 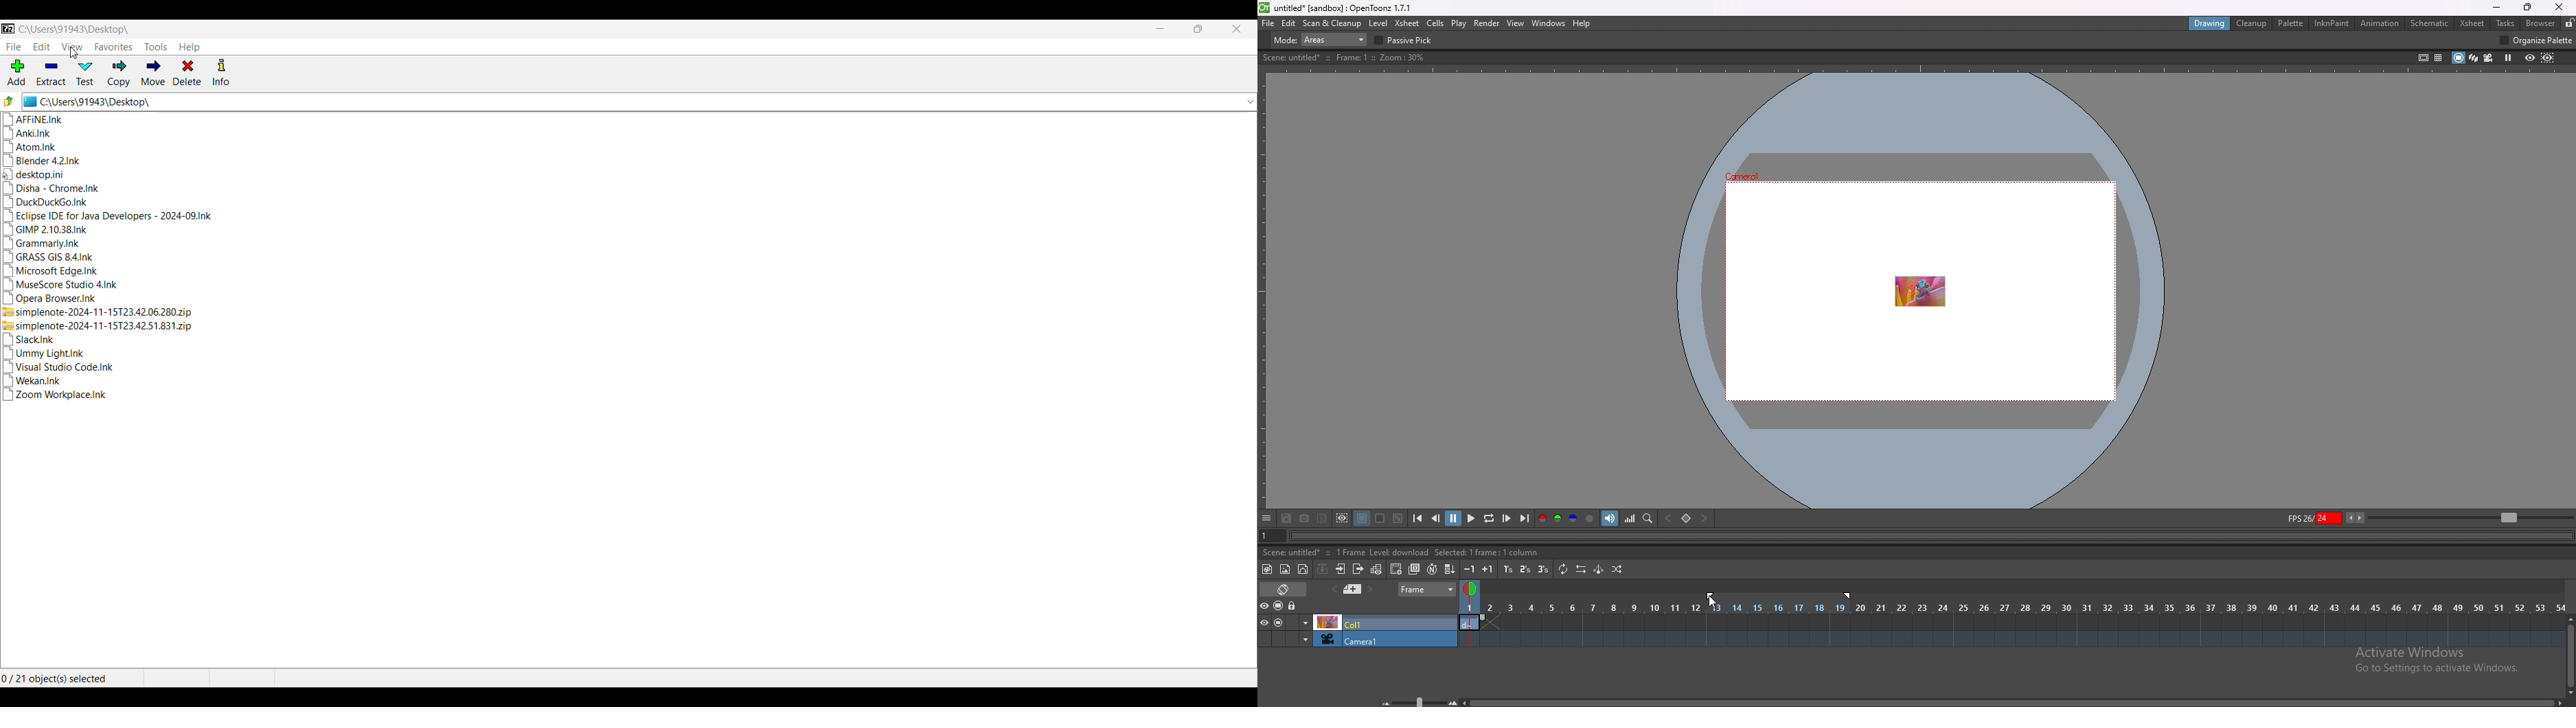 I want to click on Blender 4.2.Ink, so click(x=43, y=161).